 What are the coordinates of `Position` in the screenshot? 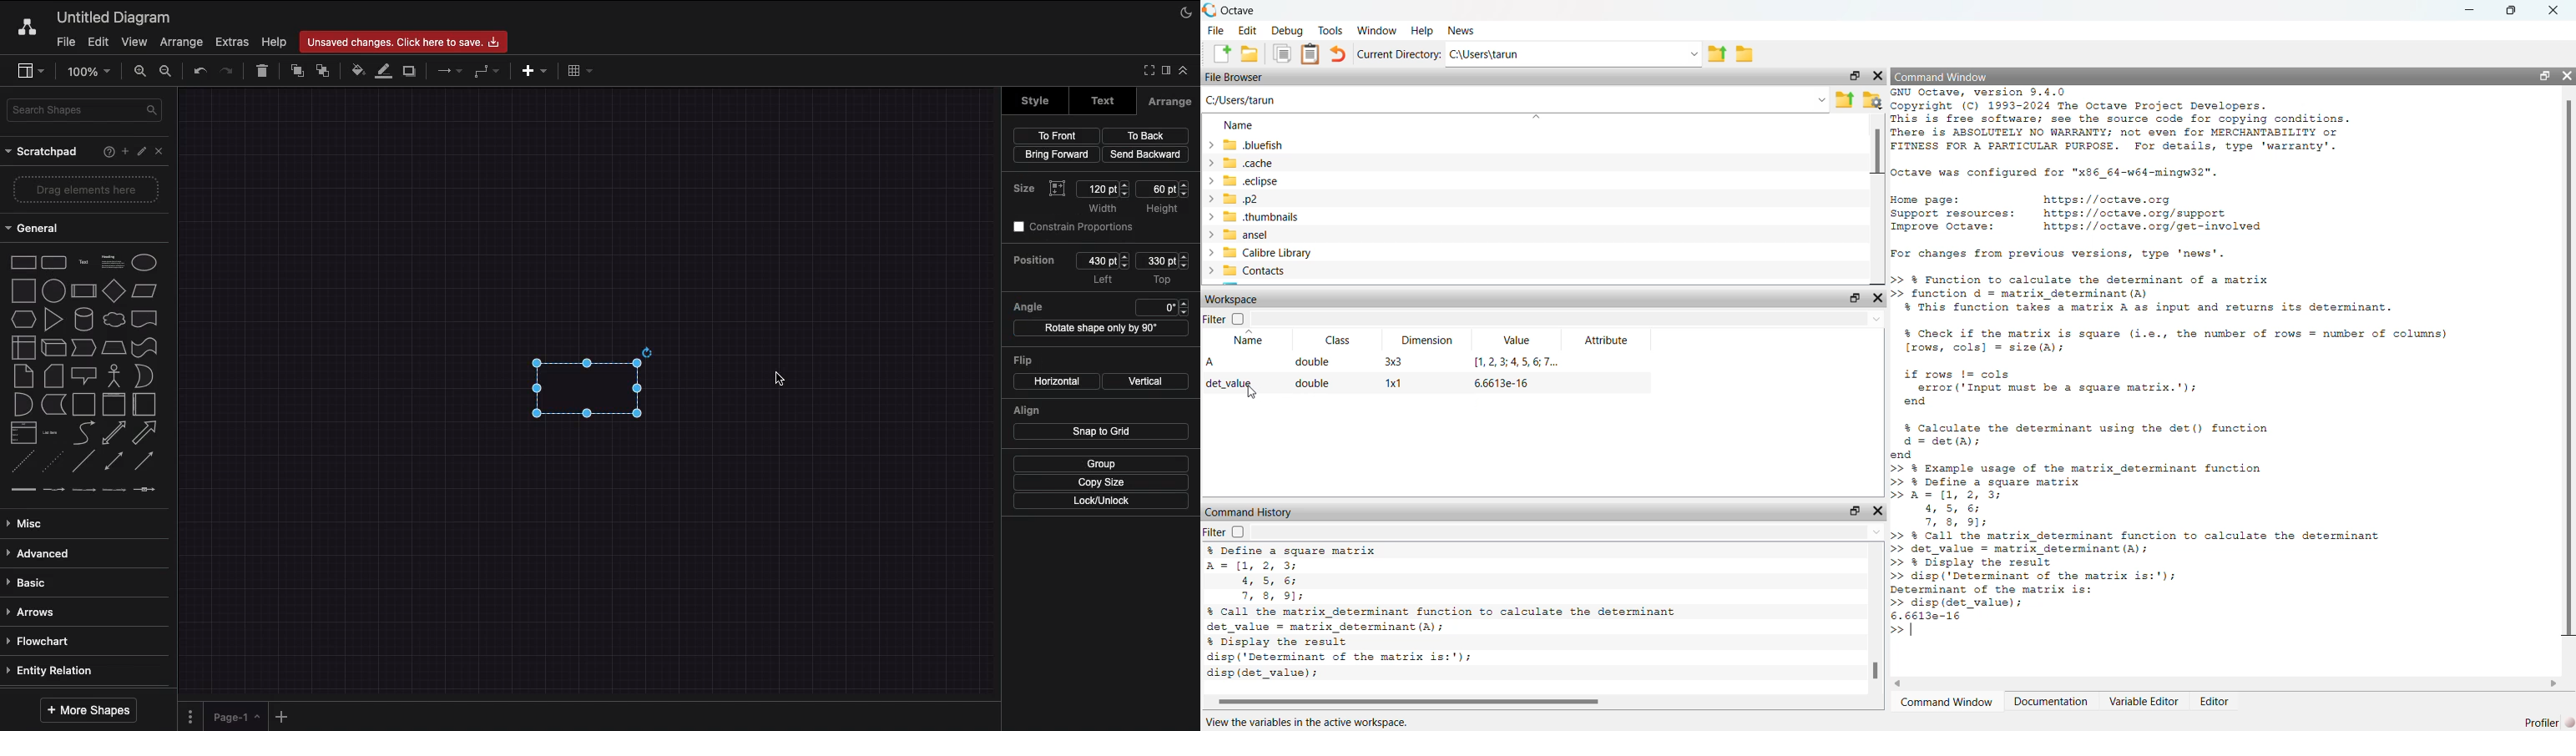 It's located at (1105, 269).